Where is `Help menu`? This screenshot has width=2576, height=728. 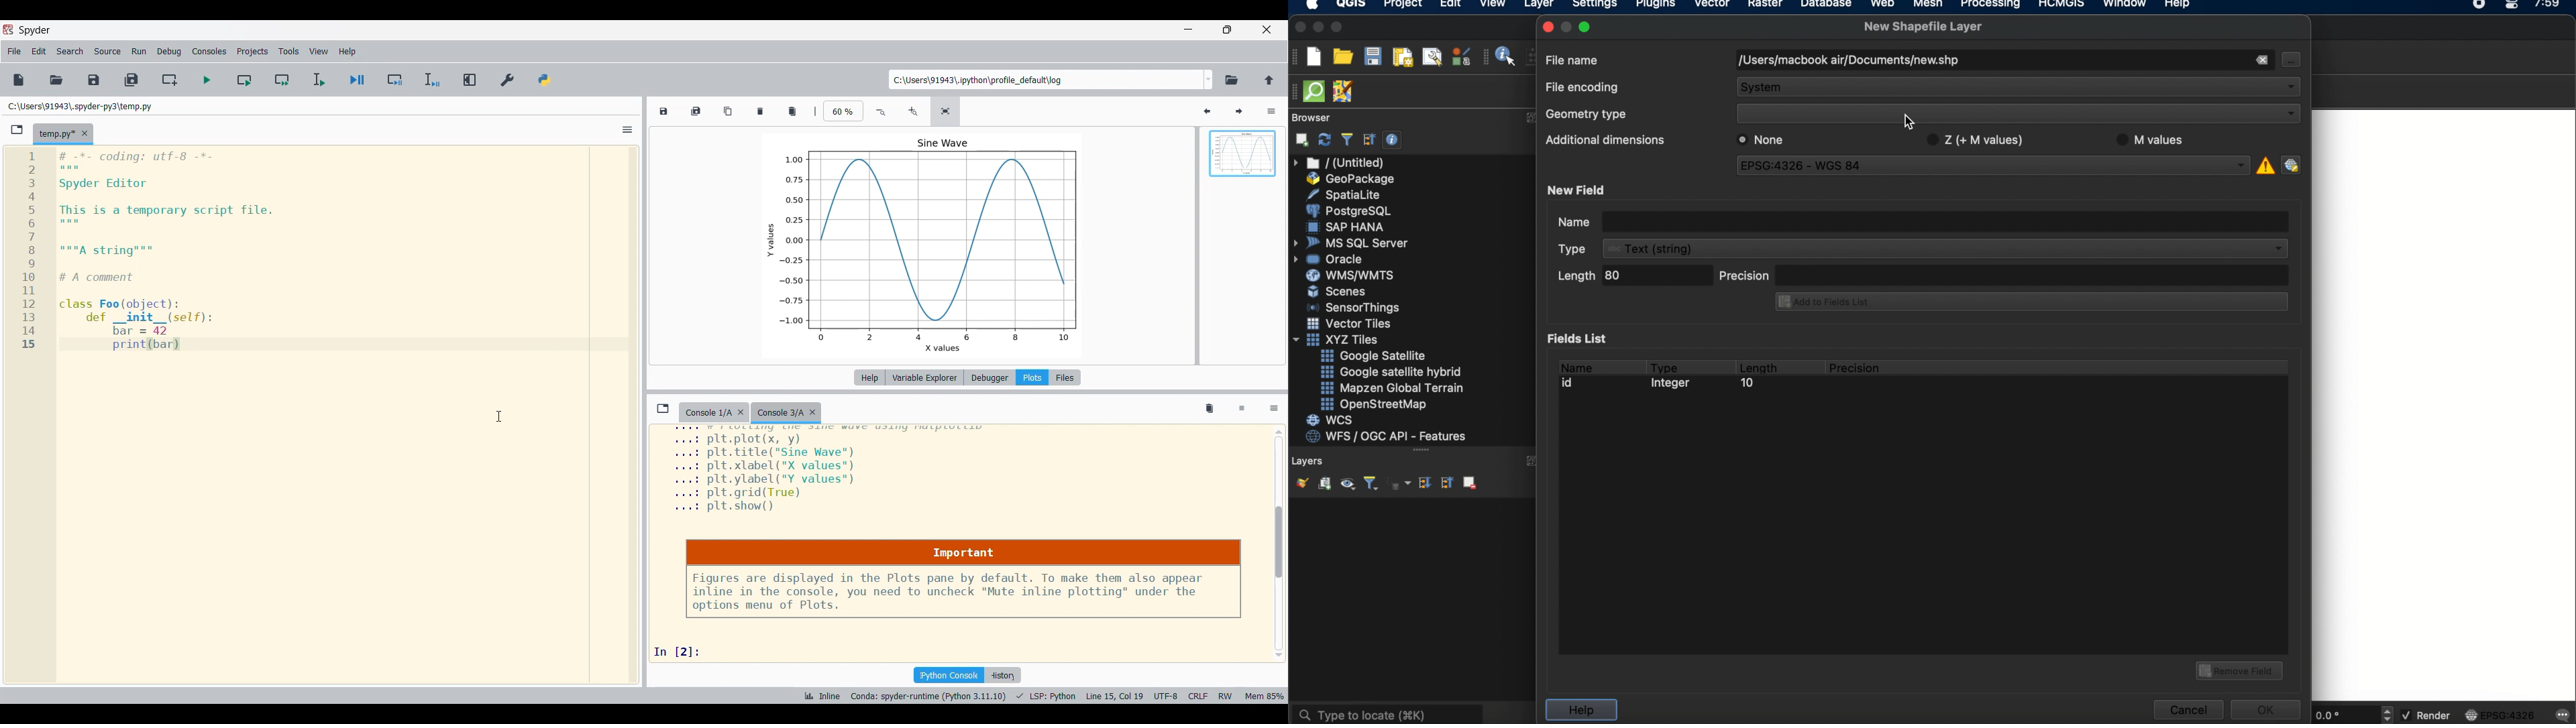 Help menu is located at coordinates (348, 52).